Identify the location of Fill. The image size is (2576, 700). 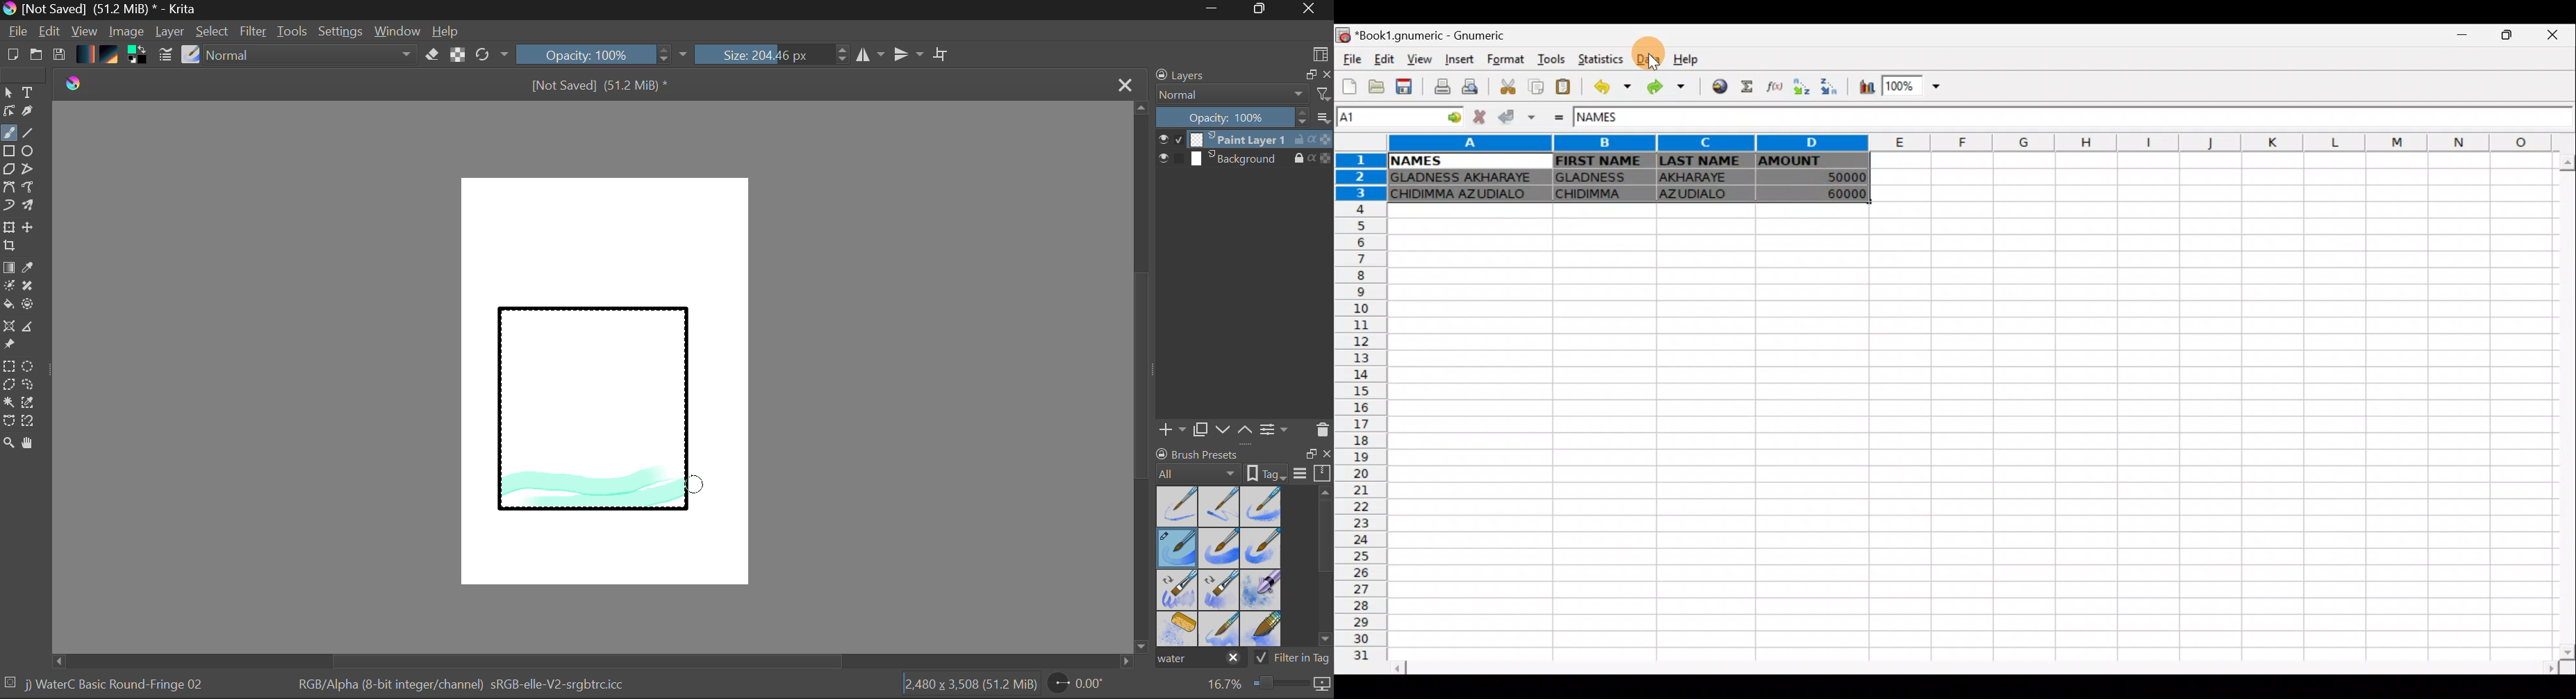
(8, 306).